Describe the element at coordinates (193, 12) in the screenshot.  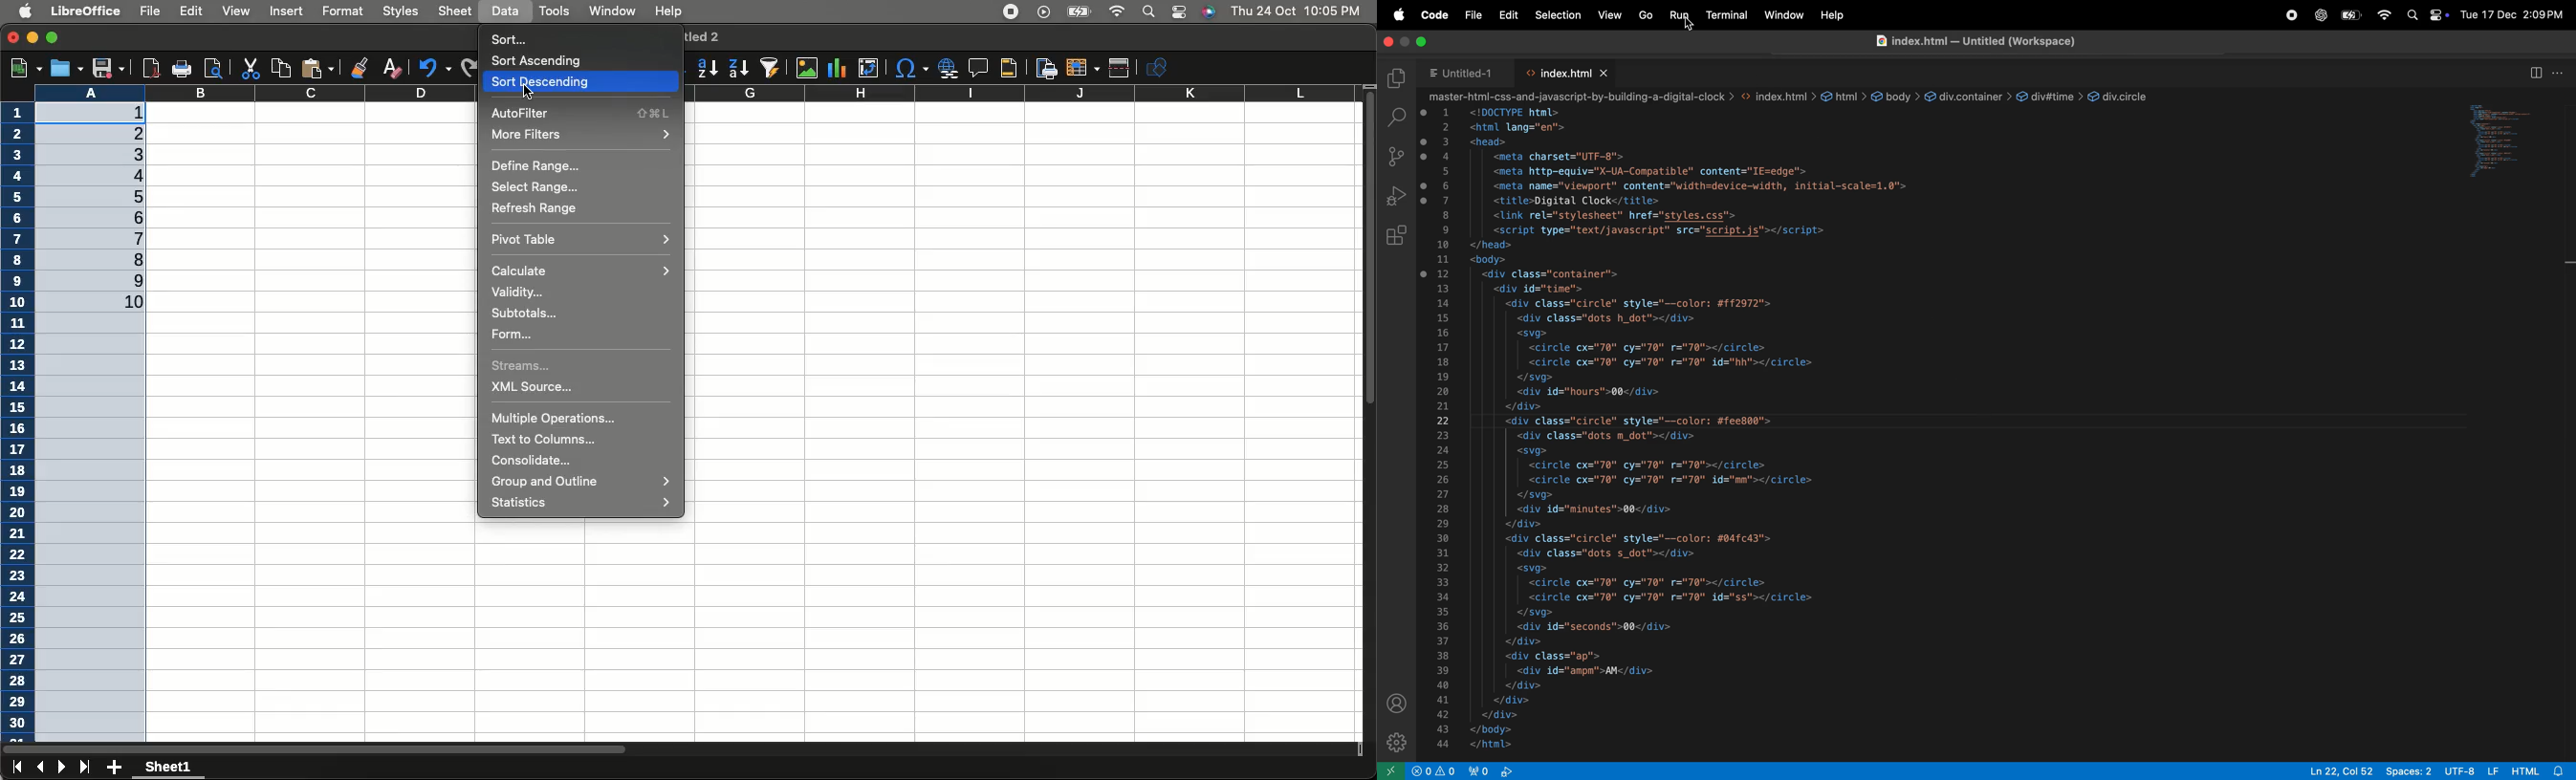
I see `Edit` at that location.